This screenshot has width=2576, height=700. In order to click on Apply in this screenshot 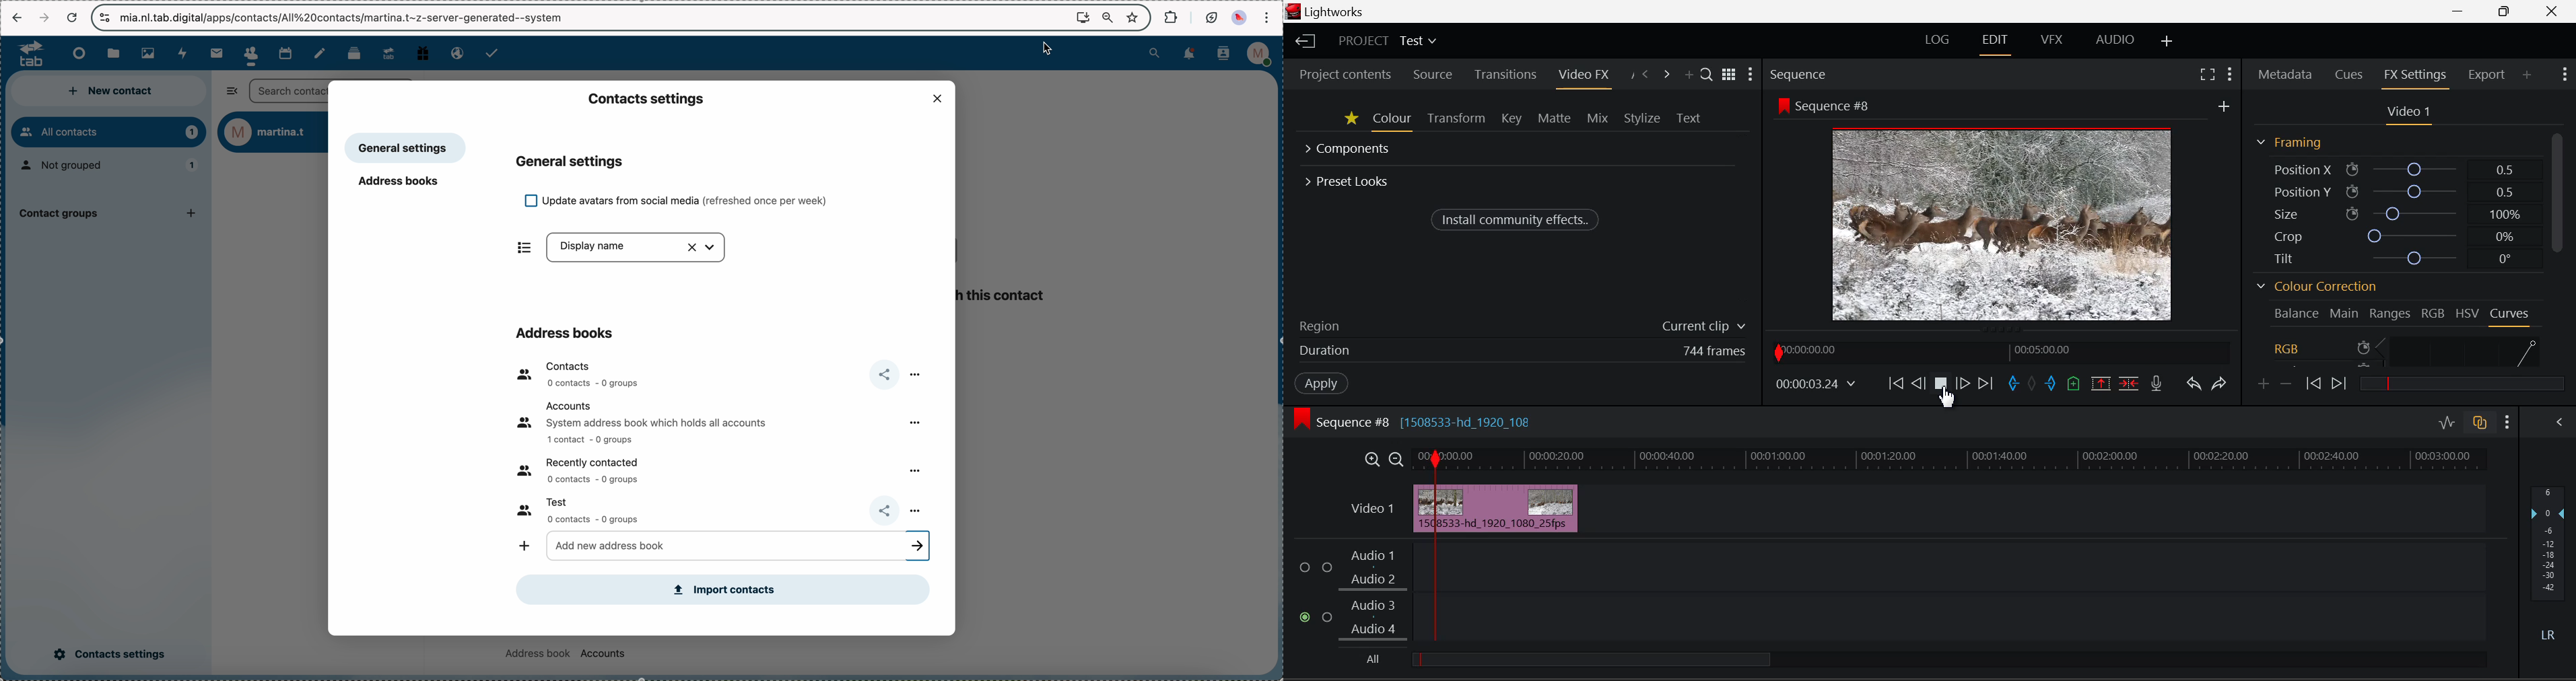, I will do `click(1320, 384)`.